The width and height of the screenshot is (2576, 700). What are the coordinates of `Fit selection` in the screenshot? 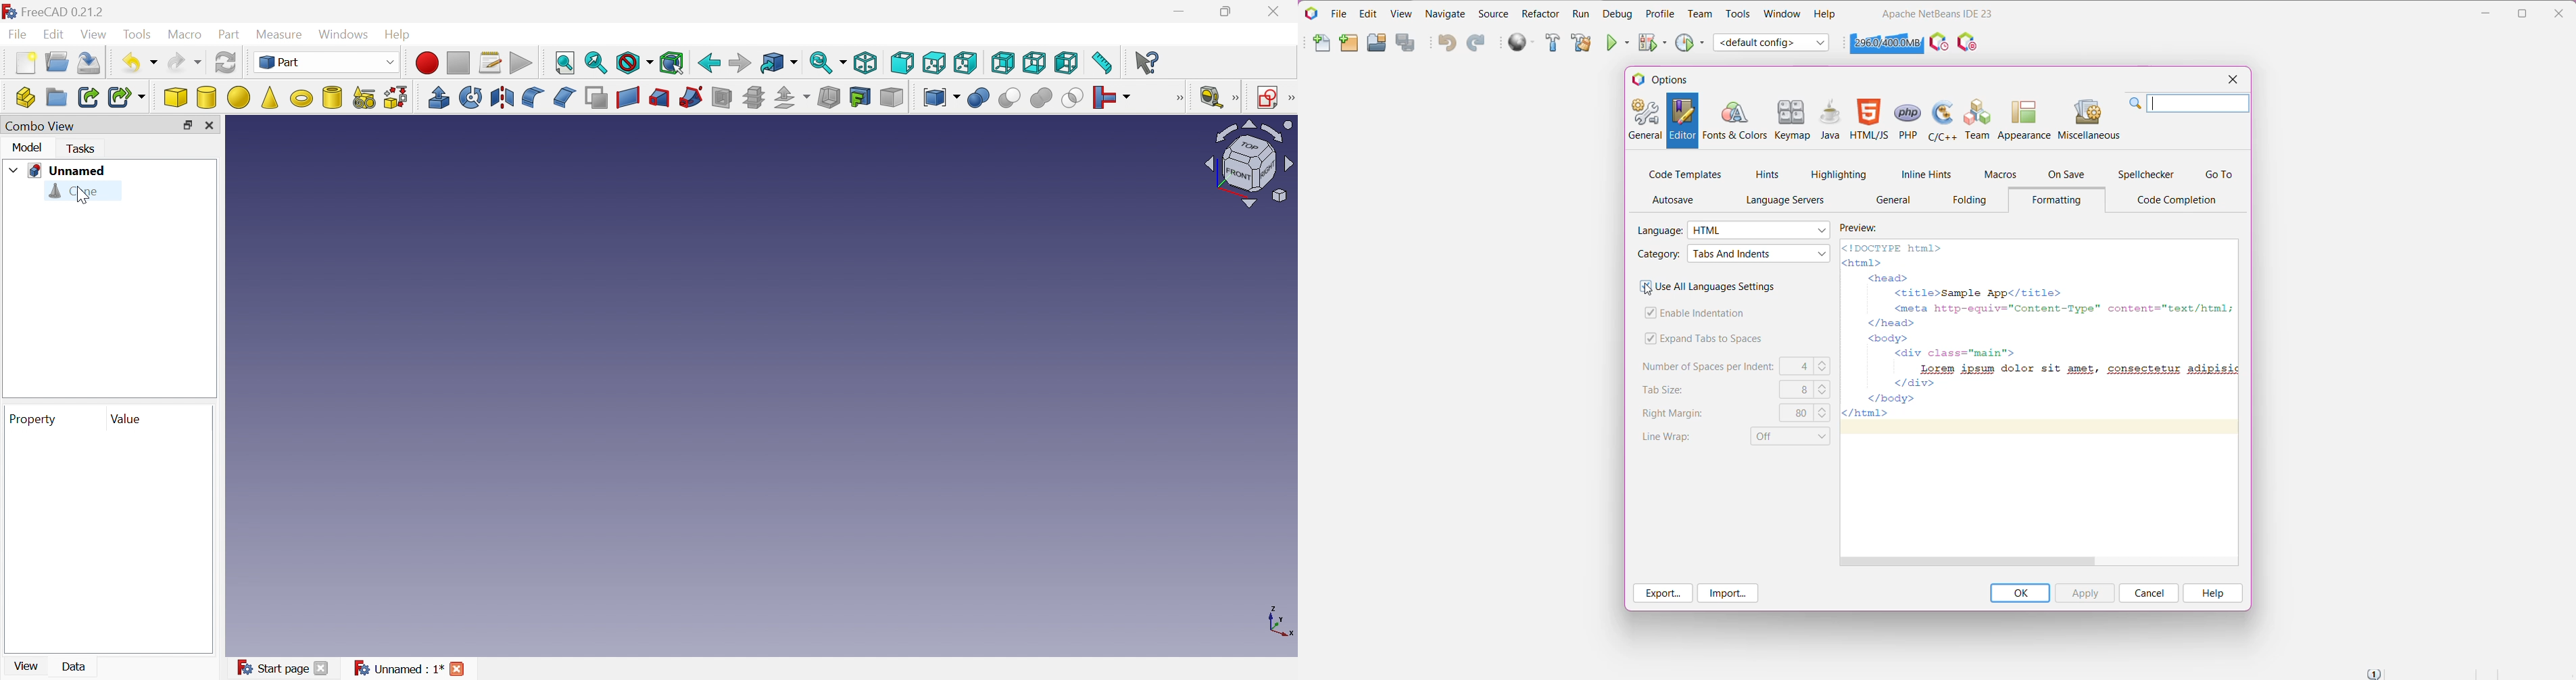 It's located at (596, 63).